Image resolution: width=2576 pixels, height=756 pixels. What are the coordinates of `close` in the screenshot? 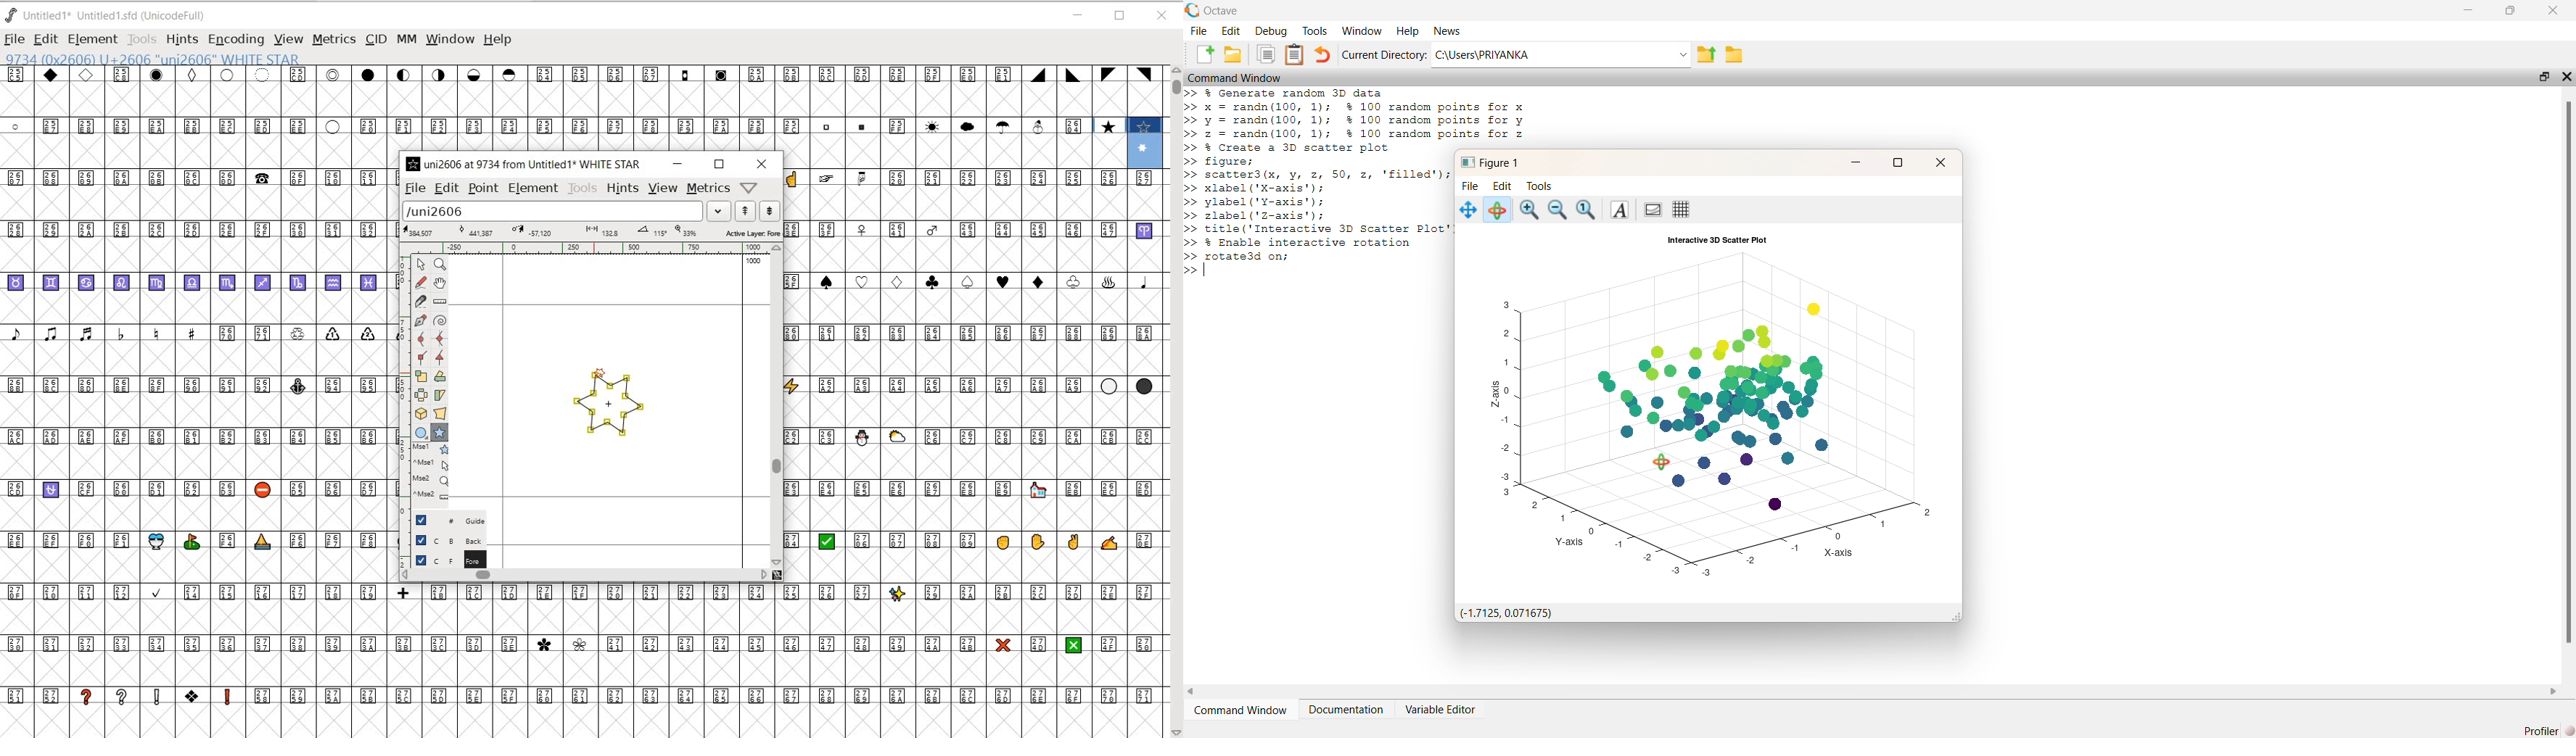 It's located at (2567, 76).